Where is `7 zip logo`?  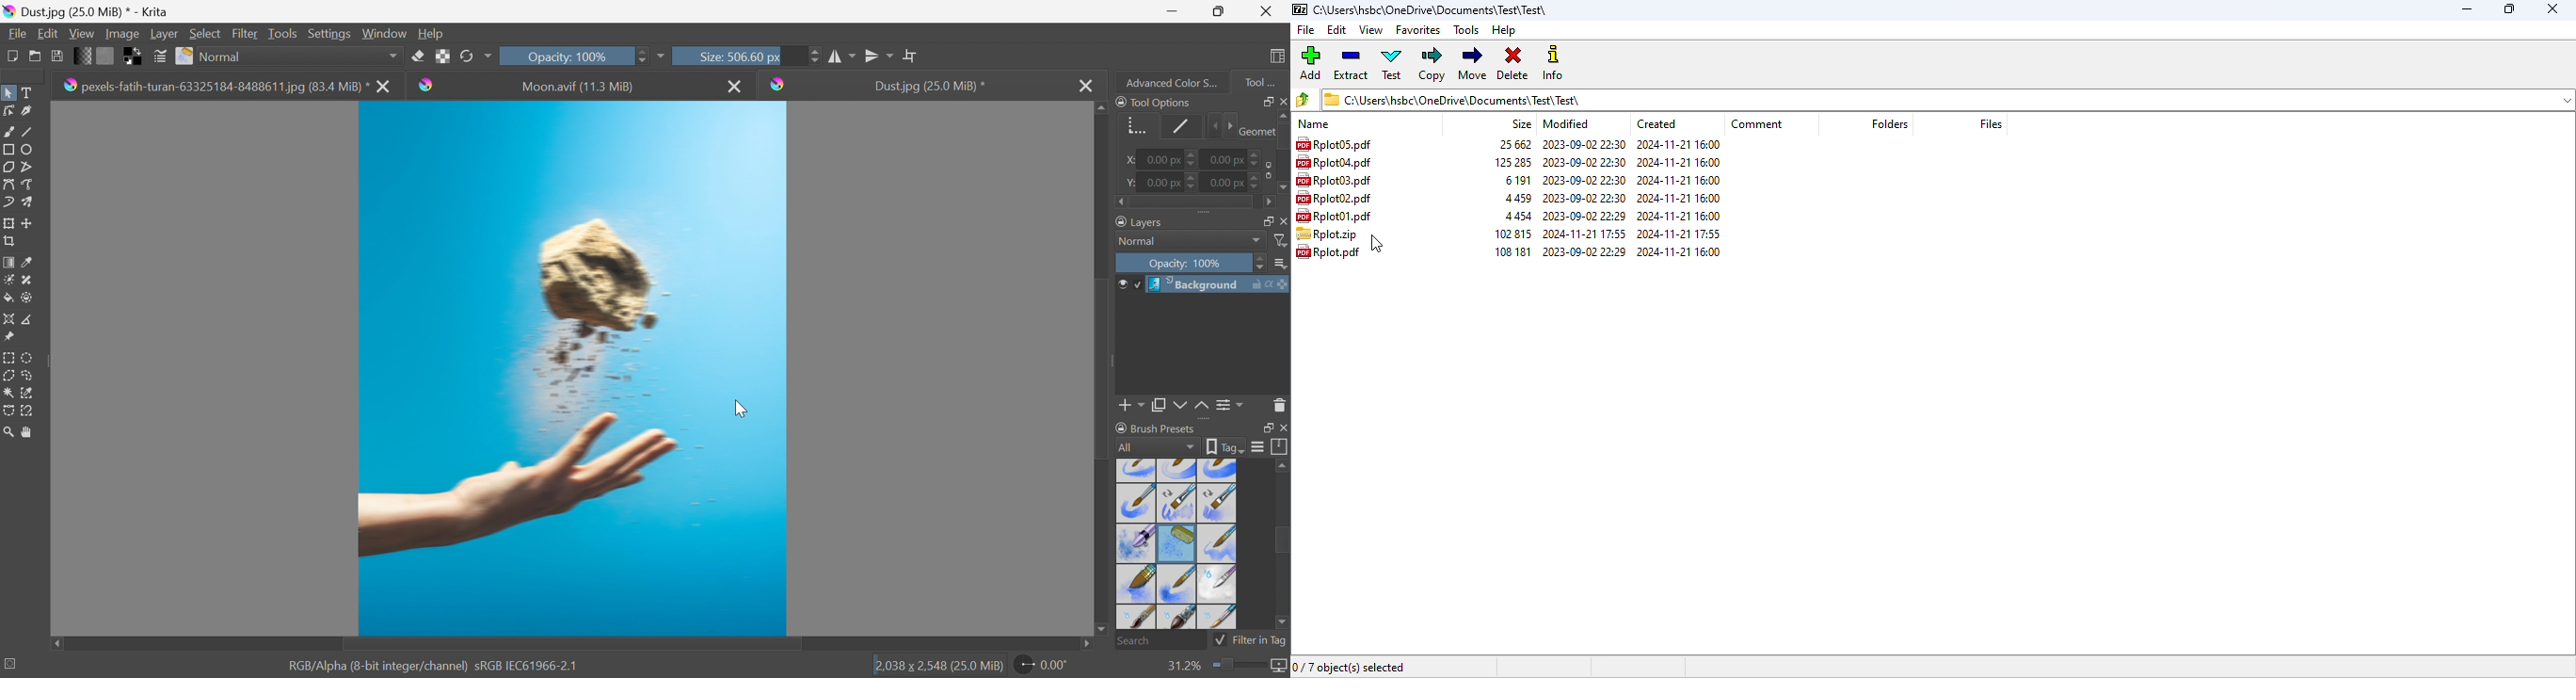
7 zip logo is located at coordinates (1300, 10).